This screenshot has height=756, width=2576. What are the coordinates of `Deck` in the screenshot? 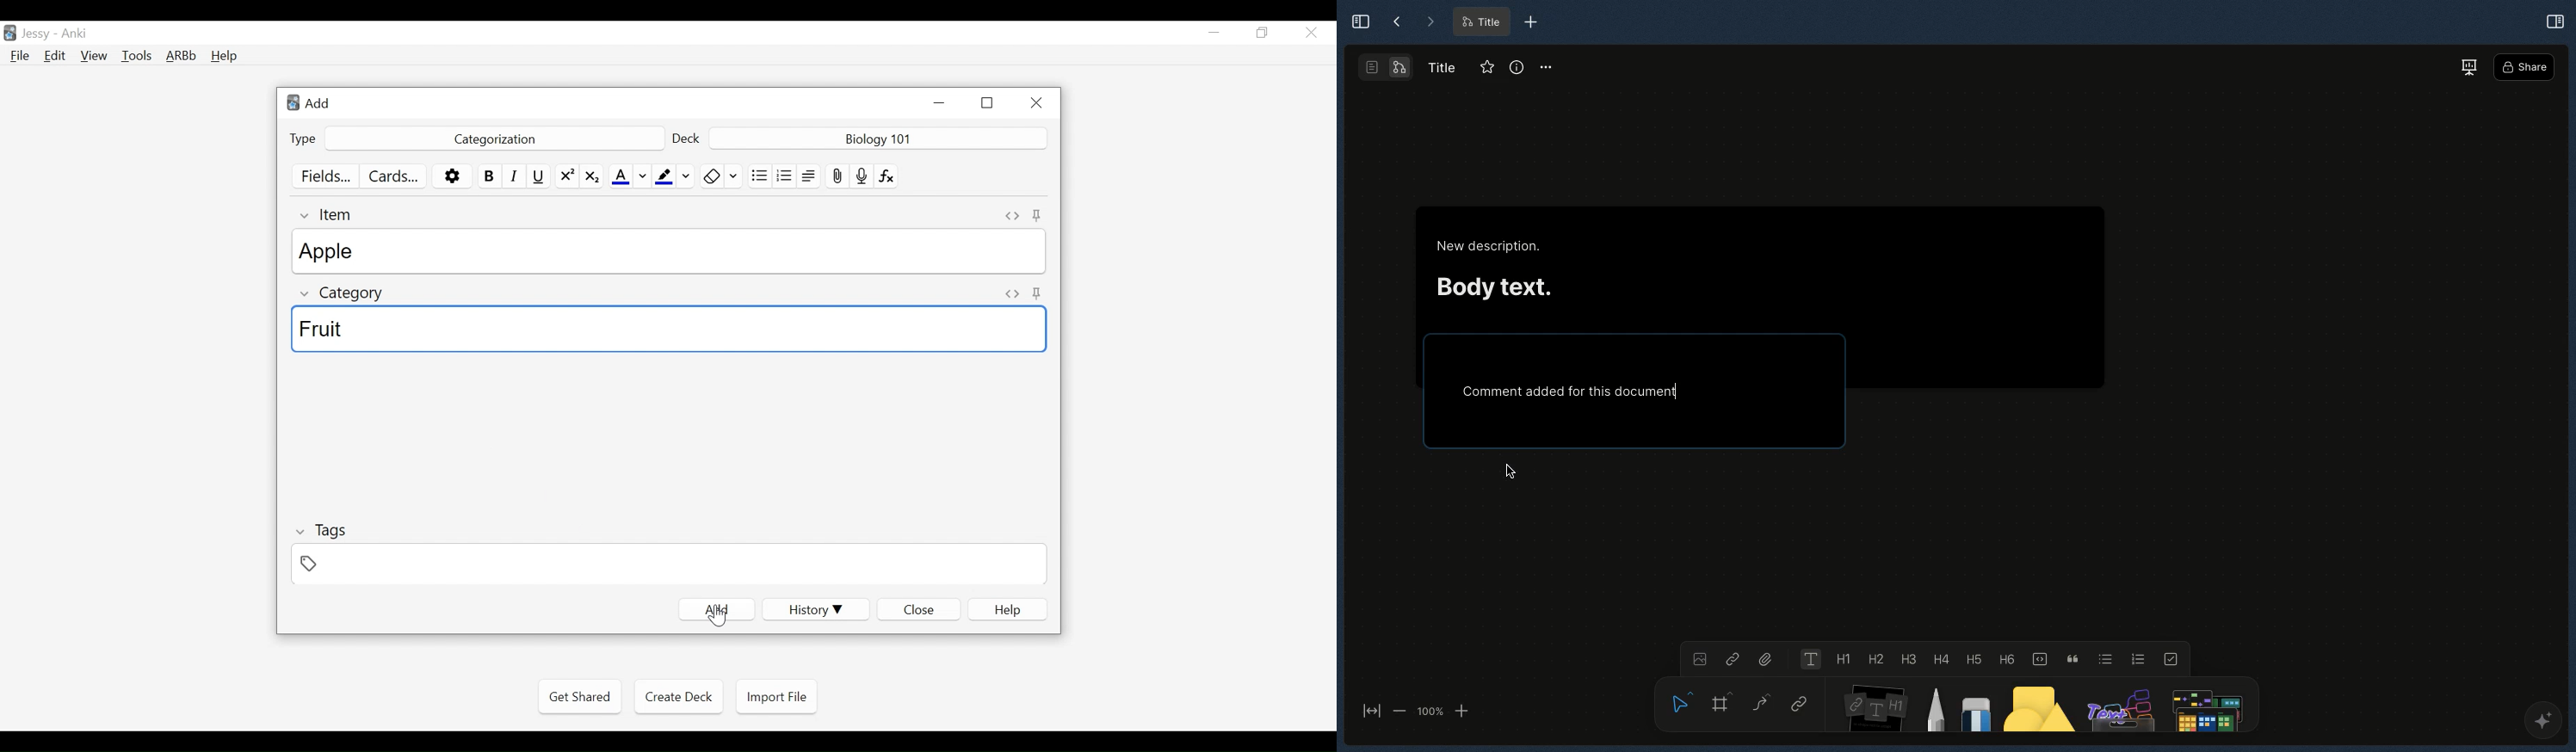 It's located at (687, 140).